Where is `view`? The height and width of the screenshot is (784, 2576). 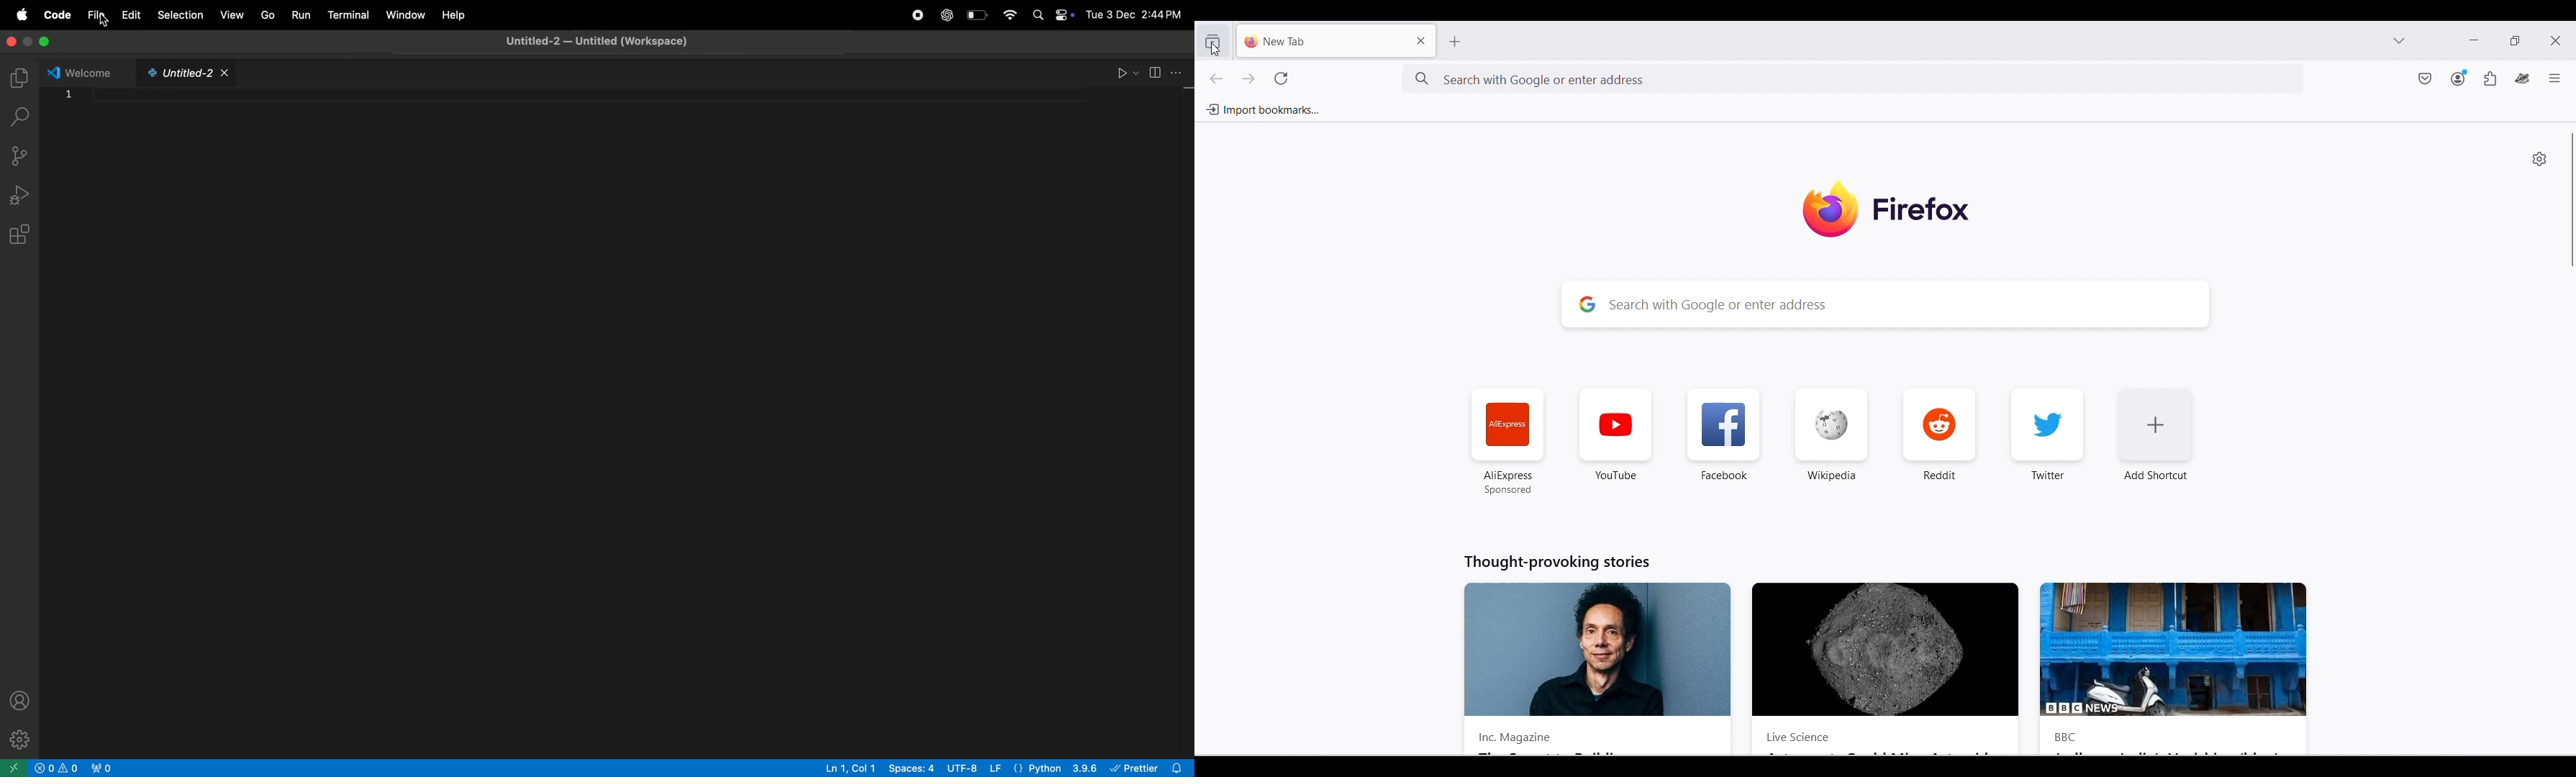 view is located at coordinates (233, 15).